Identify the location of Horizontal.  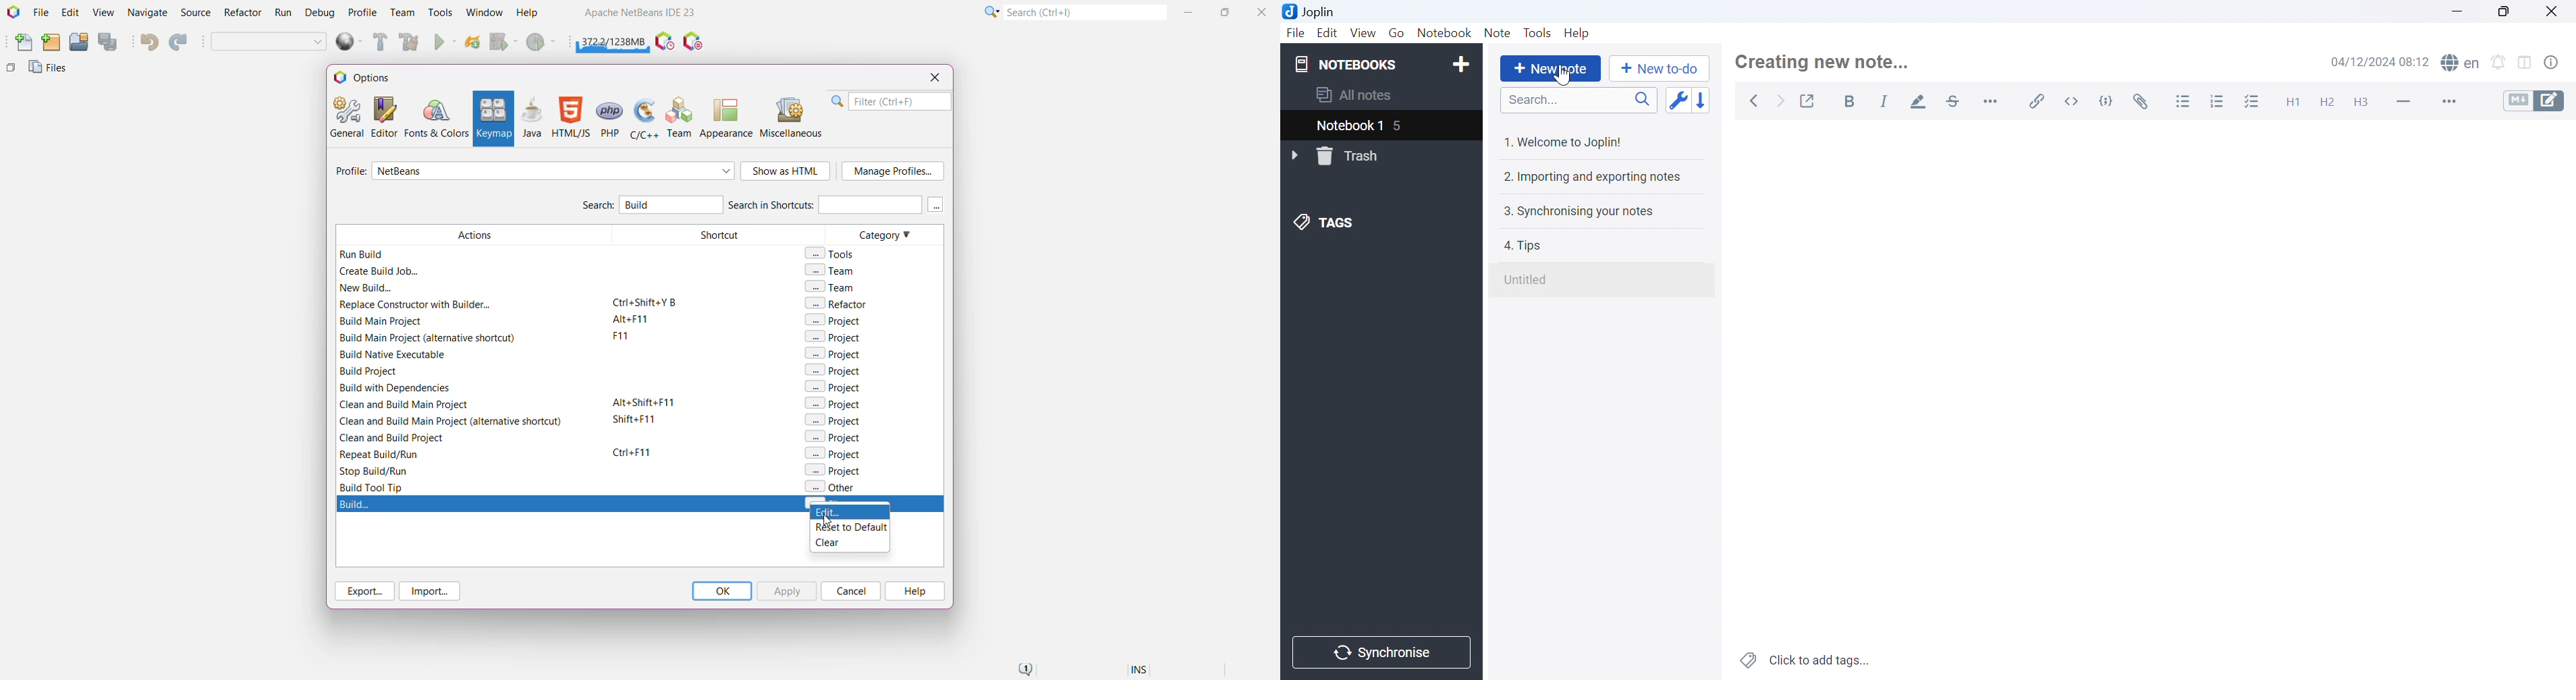
(1994, 101).